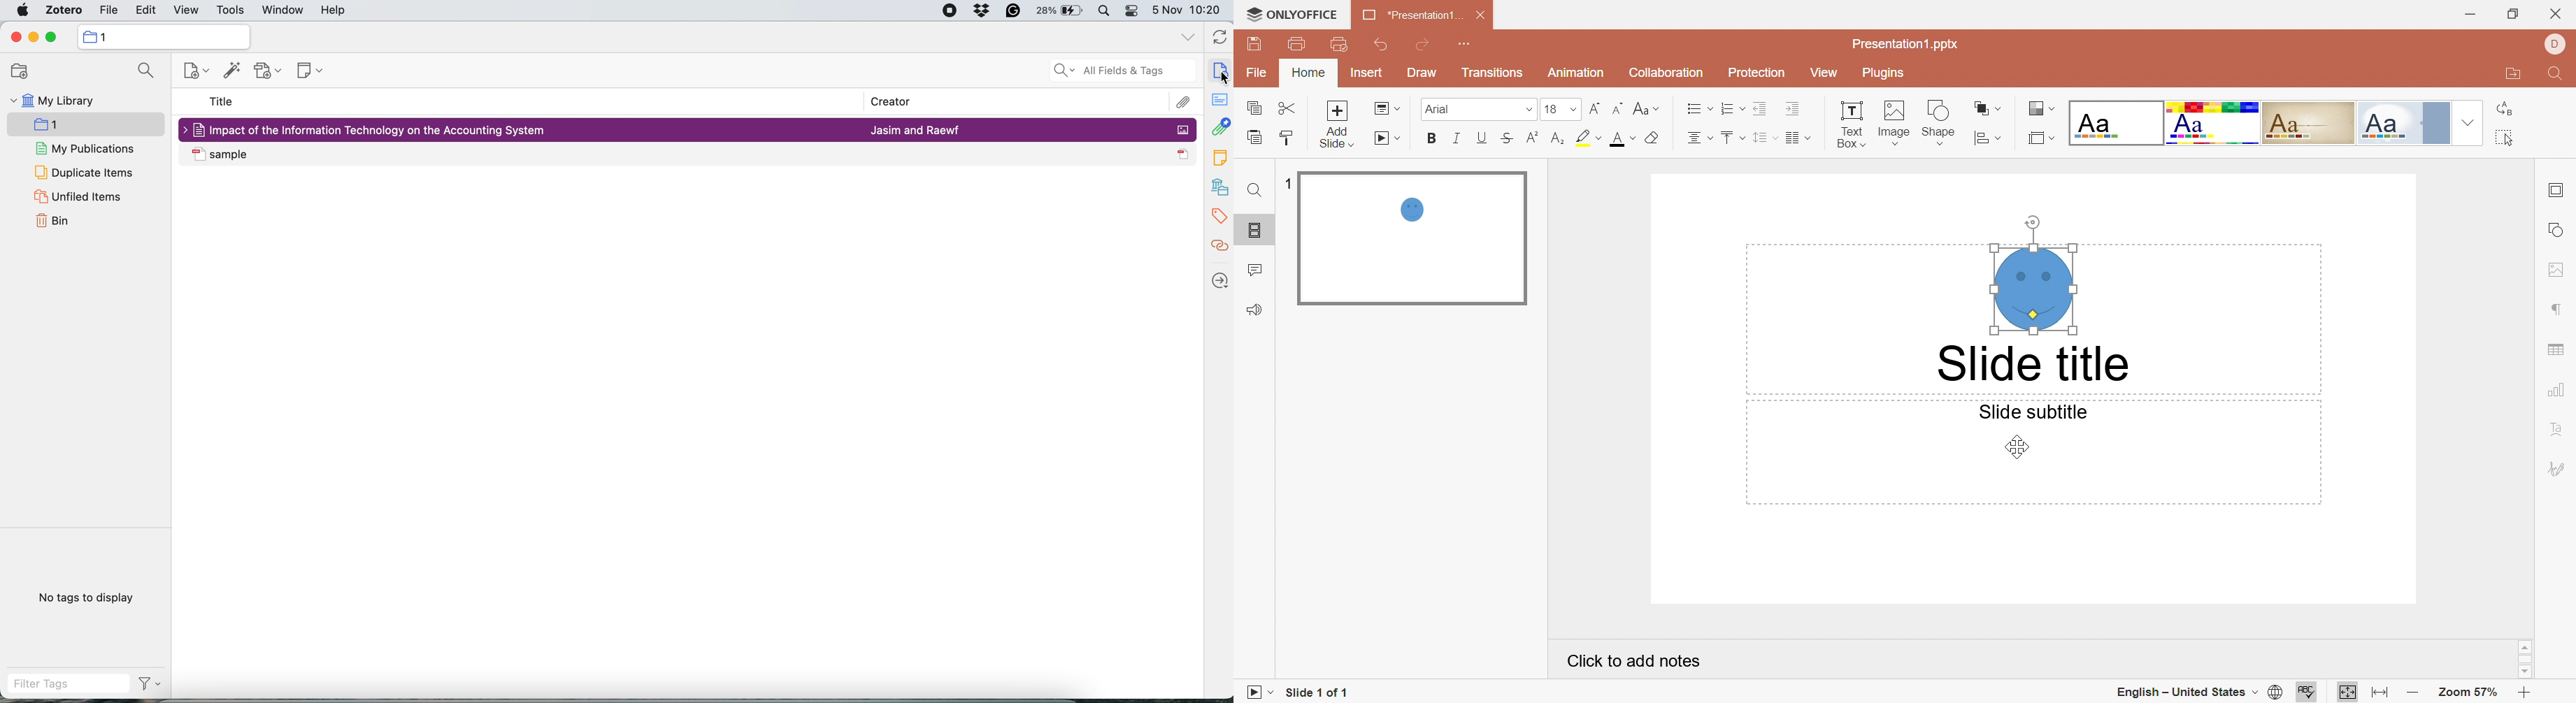  What do you see at coordinates (1798, 138) in the screenshot?
I see `Insert columns` at bounding box center [1798, 138].